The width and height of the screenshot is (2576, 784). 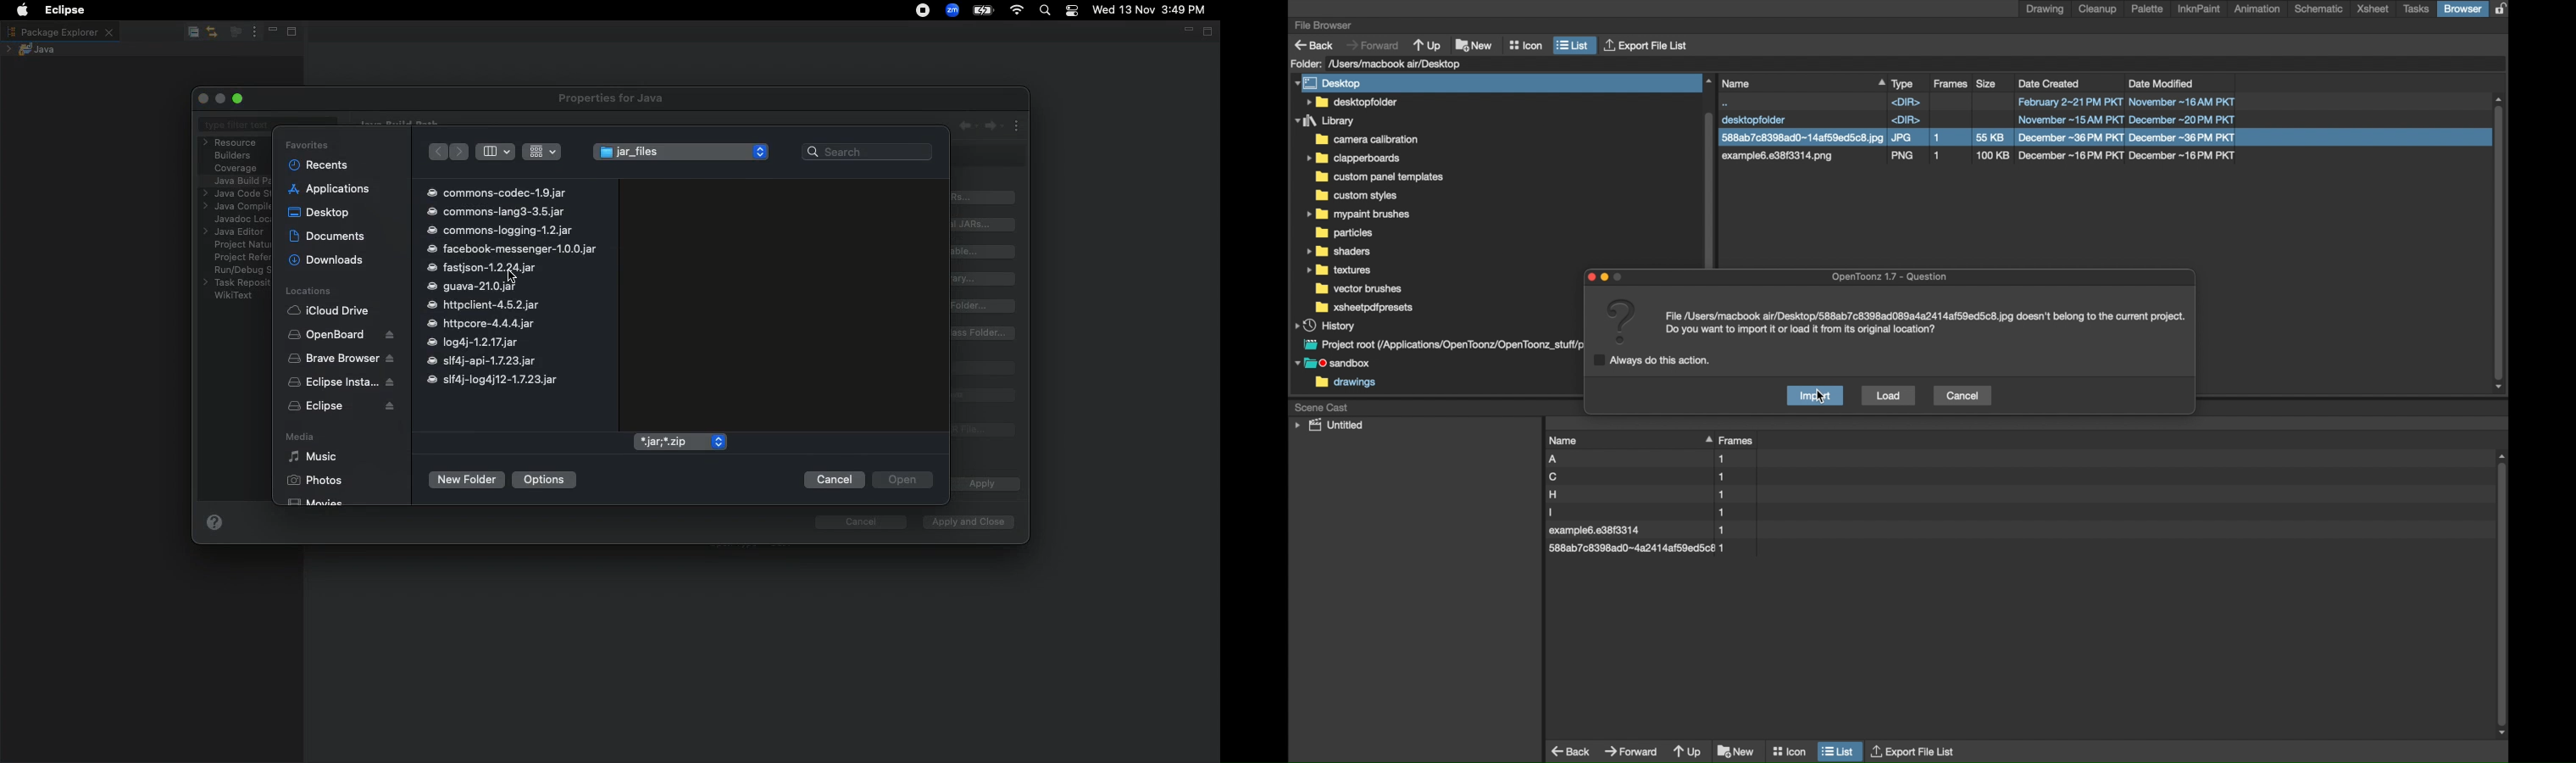 What do you see at coordinates (1642, 531) in the screenshot?
I see `file` at bounding box center [1642, 531].